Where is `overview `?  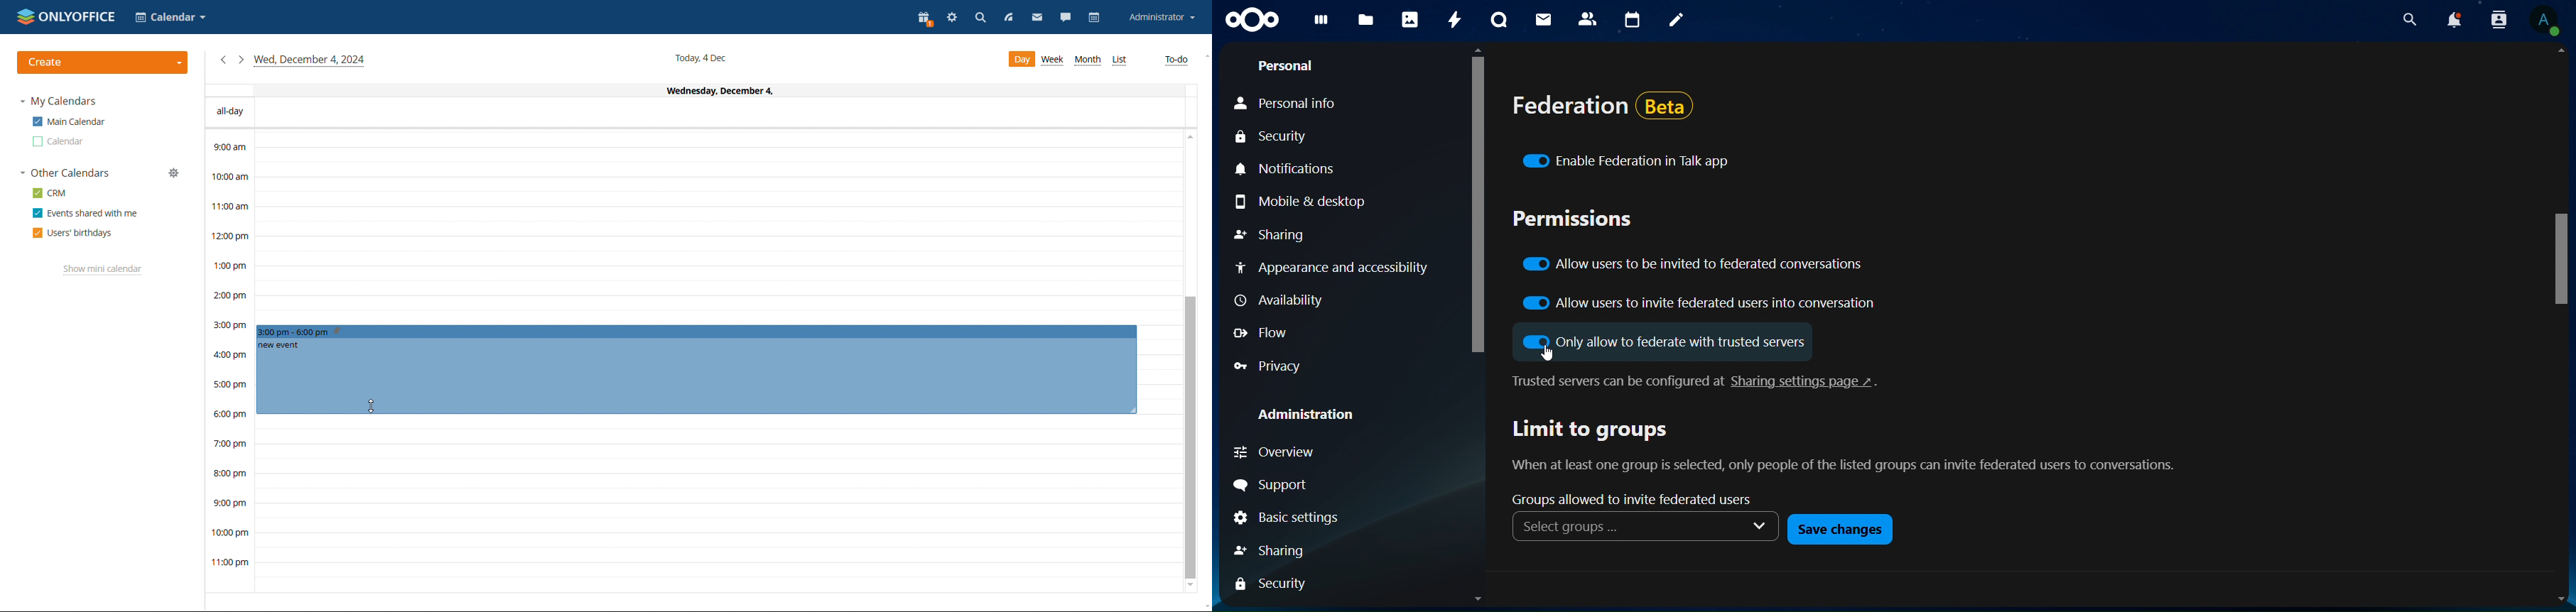 overview  is located at coordinates (1279, 452).